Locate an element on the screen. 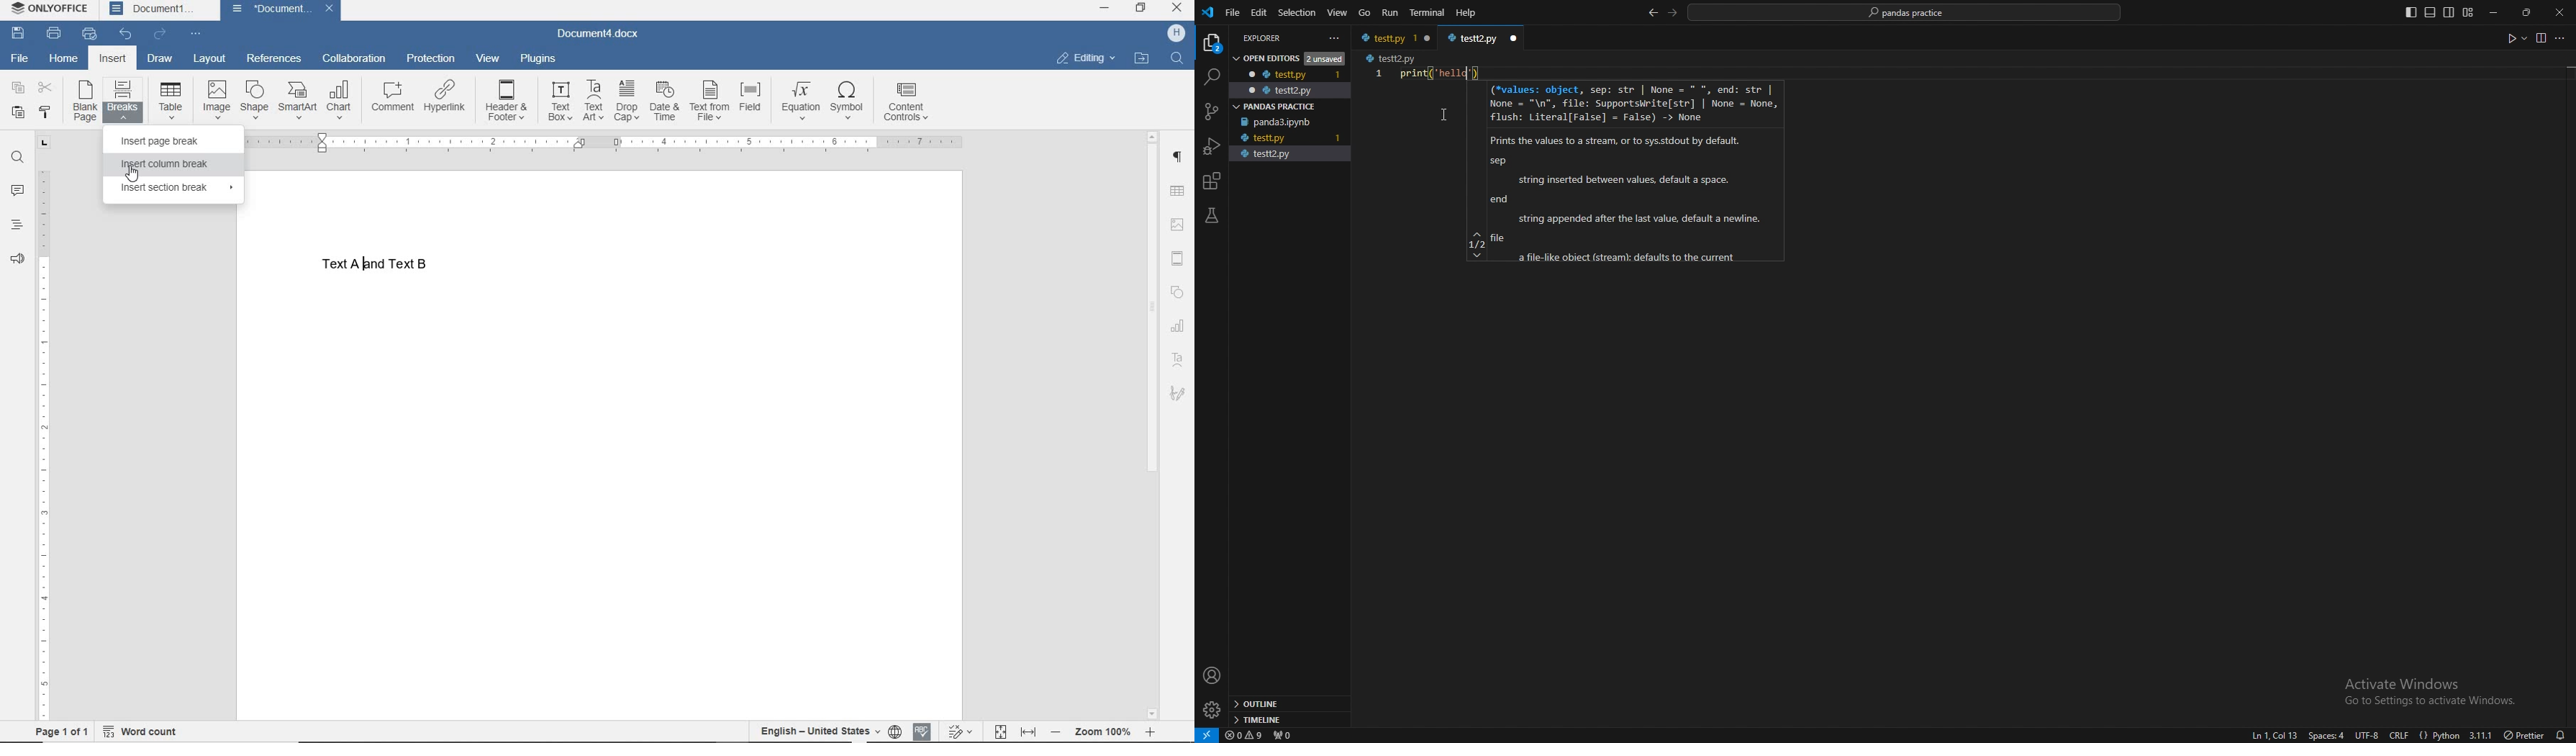  back is located at coordinates (1652, 14).